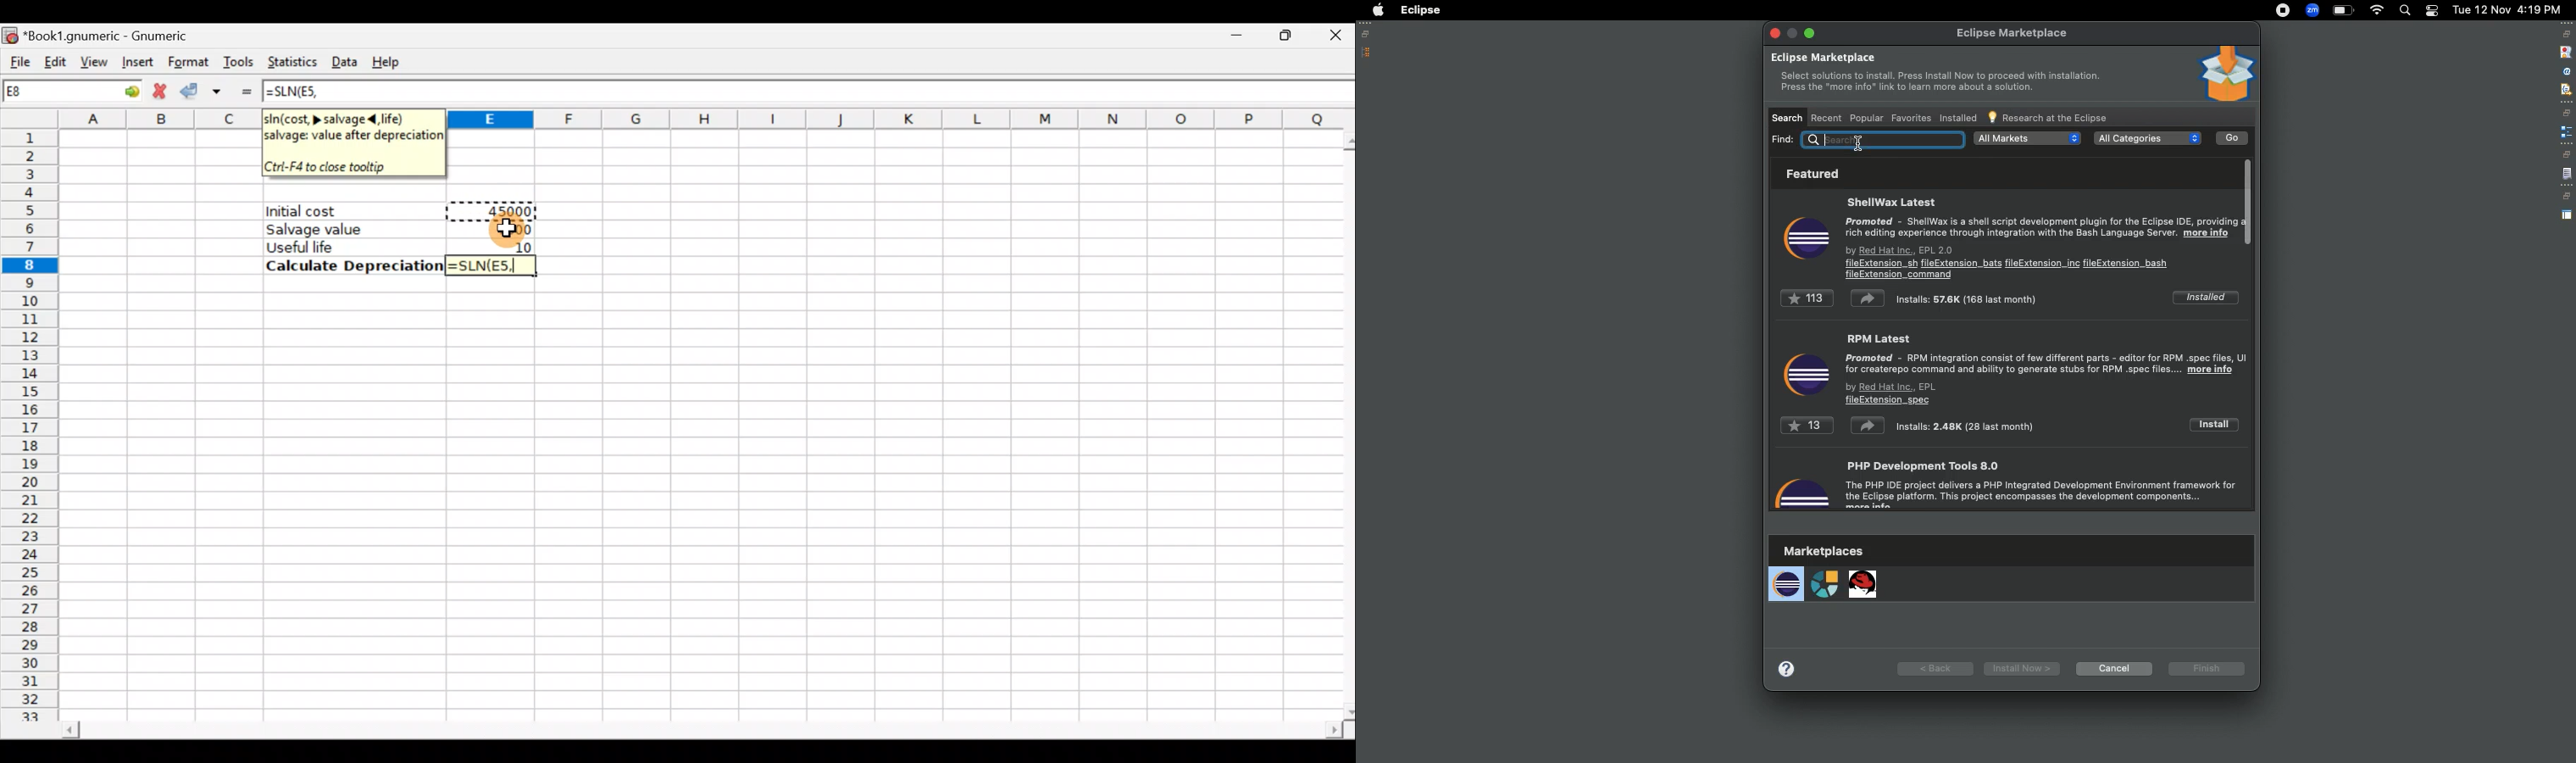 The width and height of the screenshot is (2576, 784). What do you see at coordinates (343, 229) in the screenshot?
I see `Salvage value` at bounding box center [343, 229].